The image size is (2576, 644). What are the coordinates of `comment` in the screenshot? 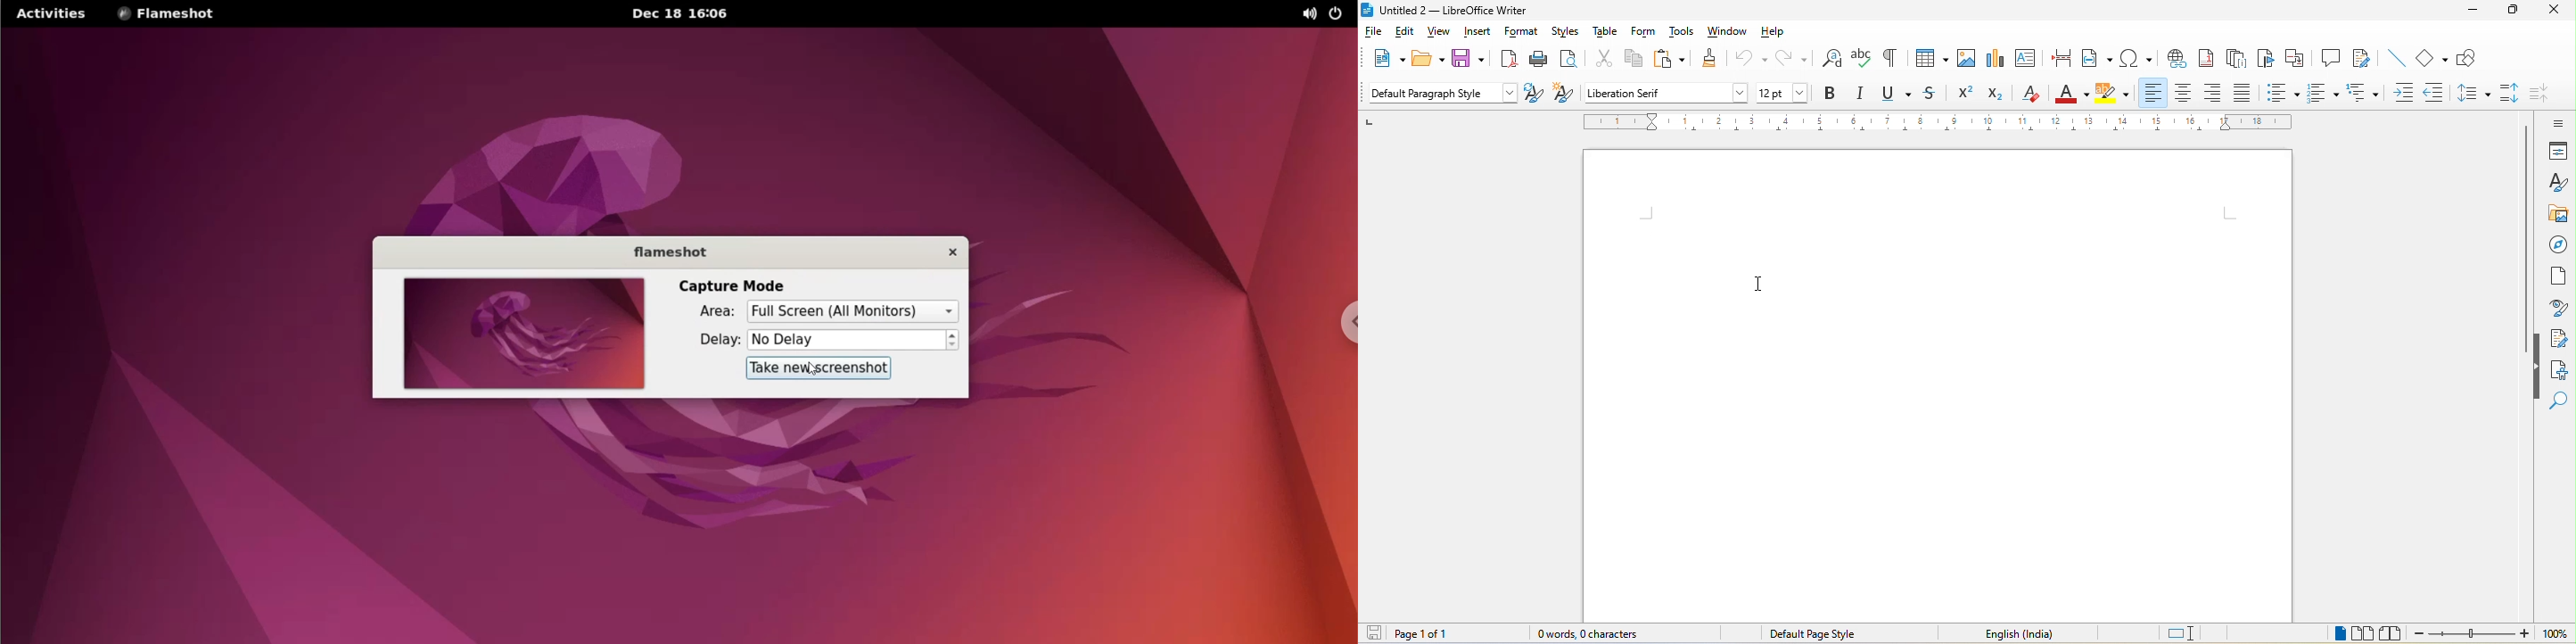 It's located at (2328, 60).